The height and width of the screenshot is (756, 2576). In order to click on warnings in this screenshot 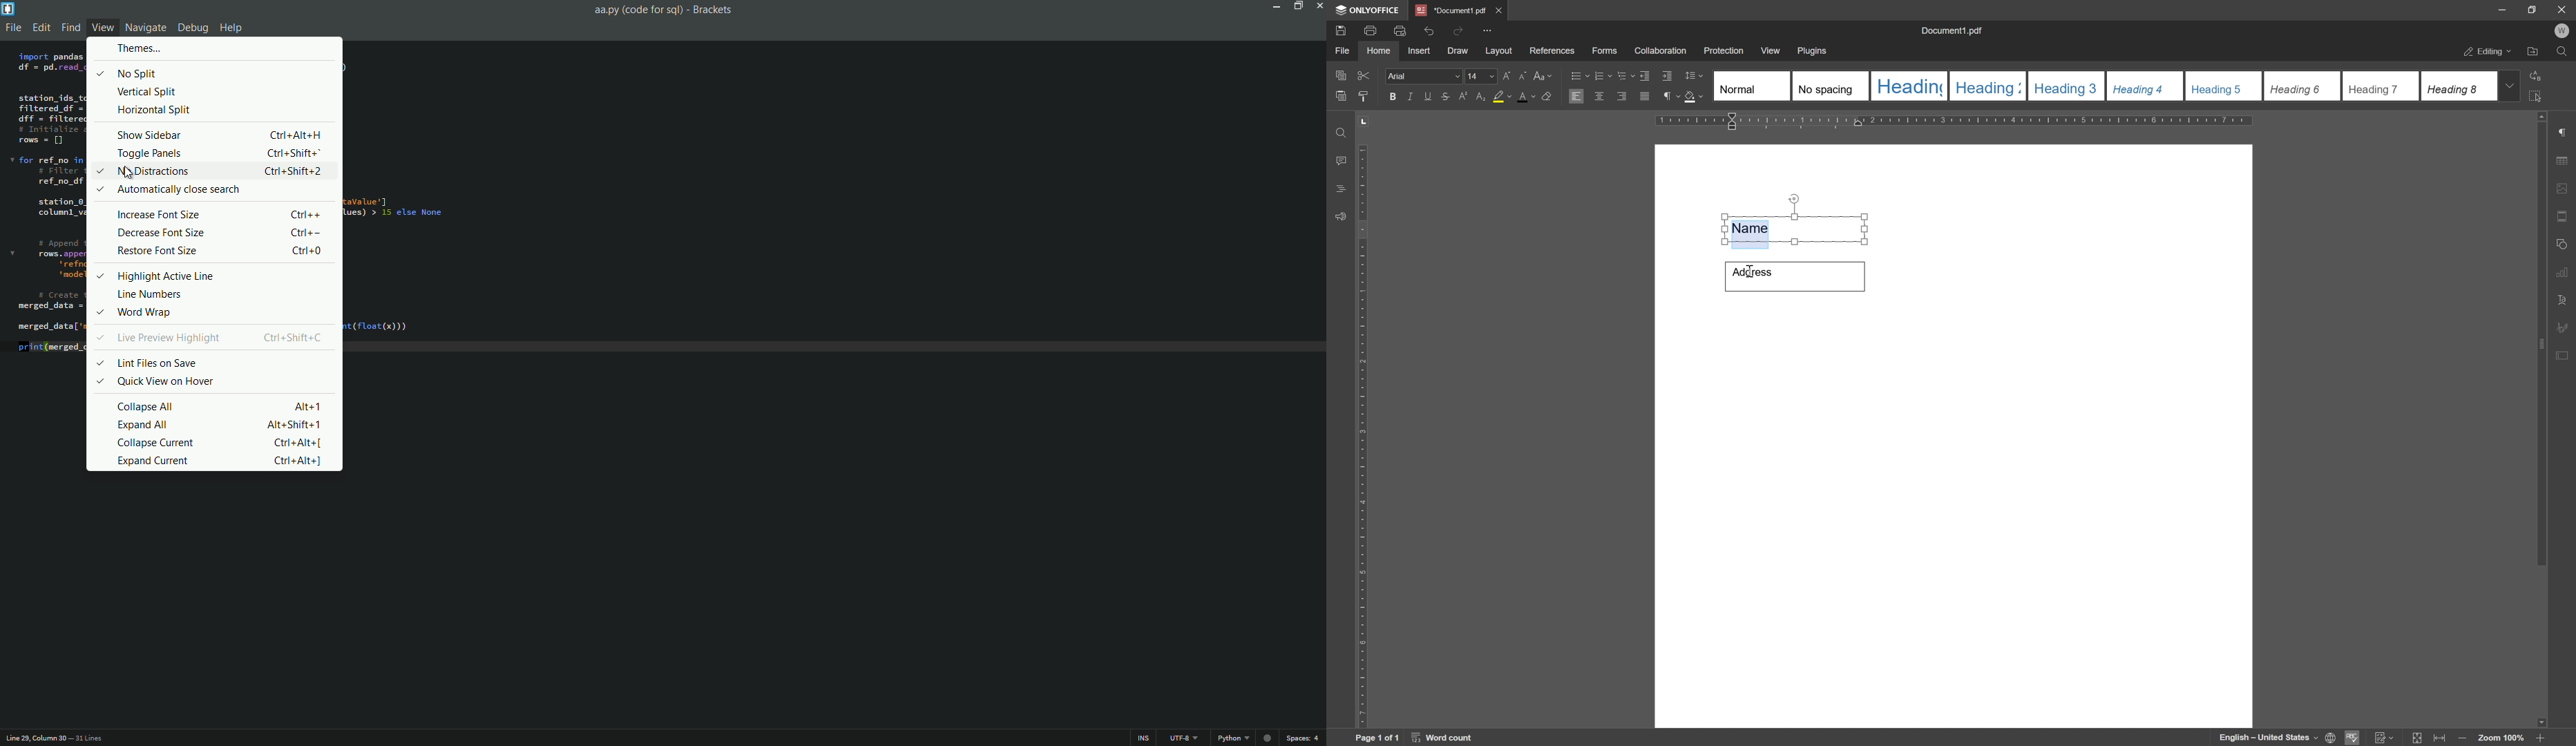, I will do `click(1267, 736)`.